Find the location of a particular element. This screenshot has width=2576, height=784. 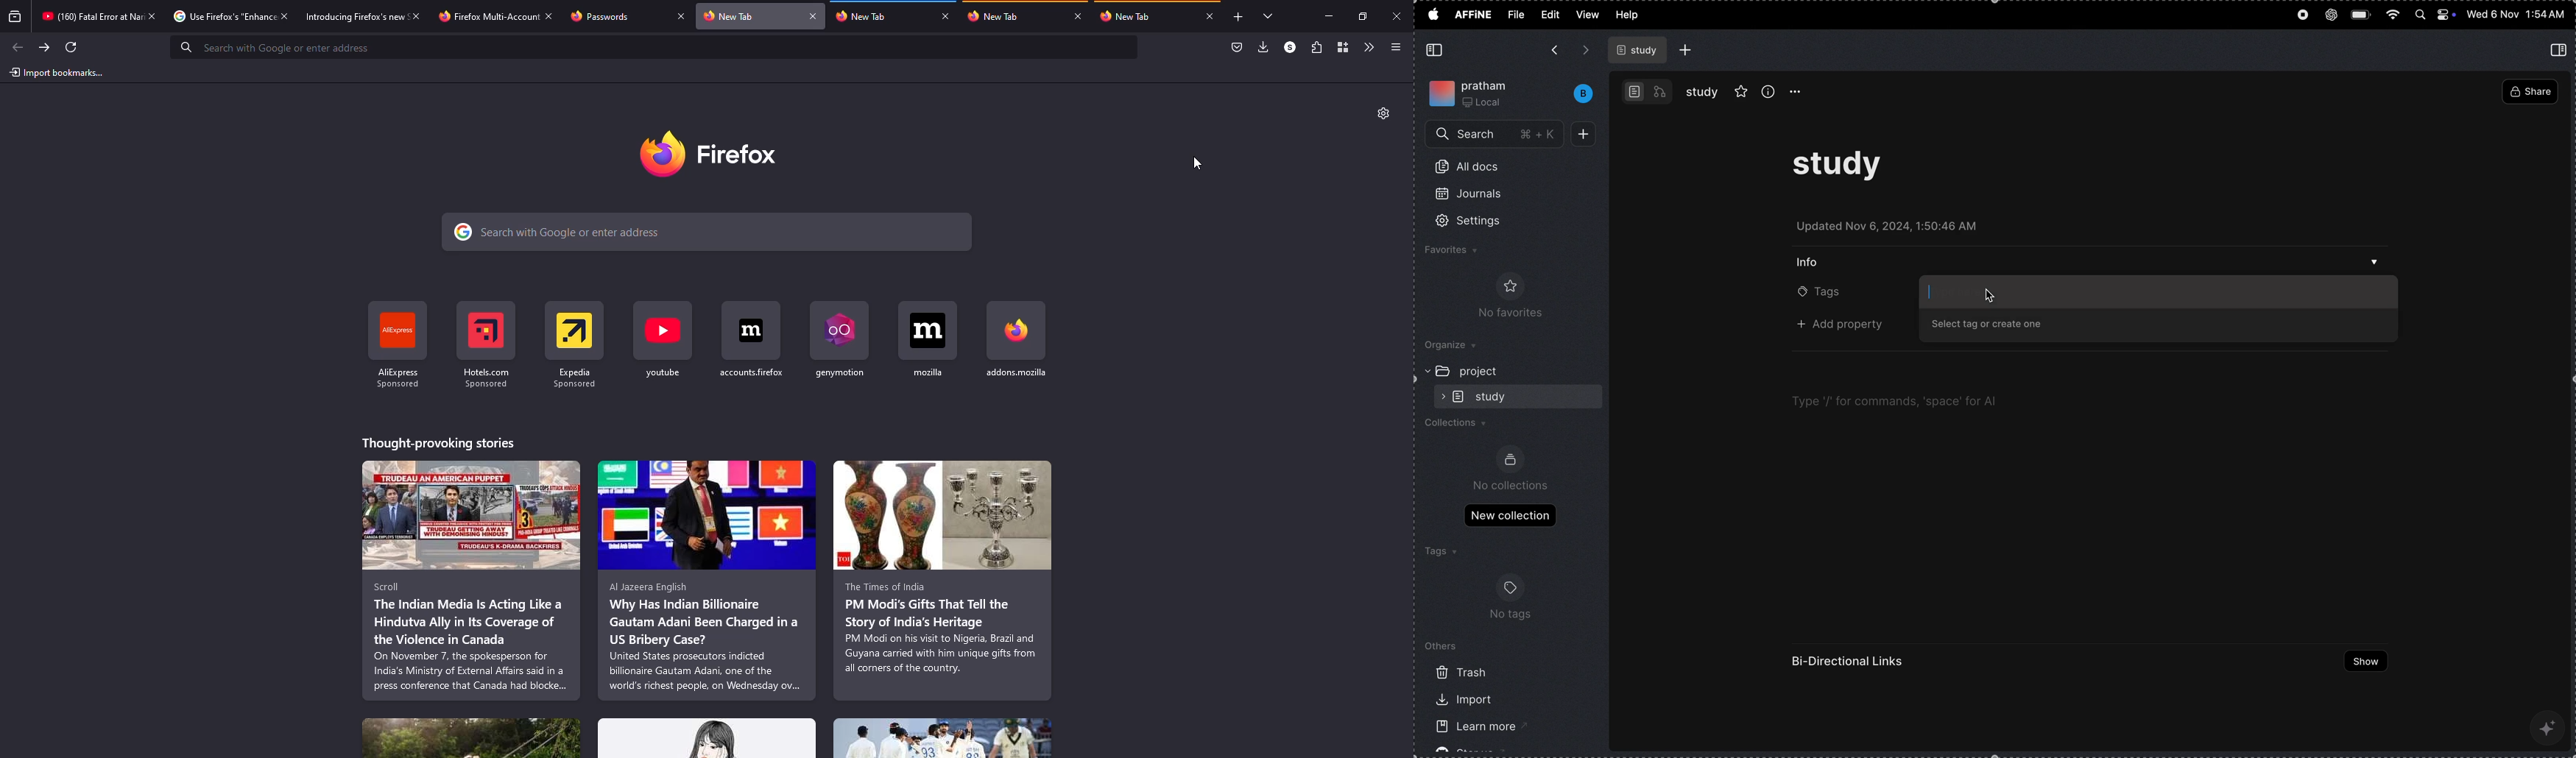

search is located at coordinates (710, 231).